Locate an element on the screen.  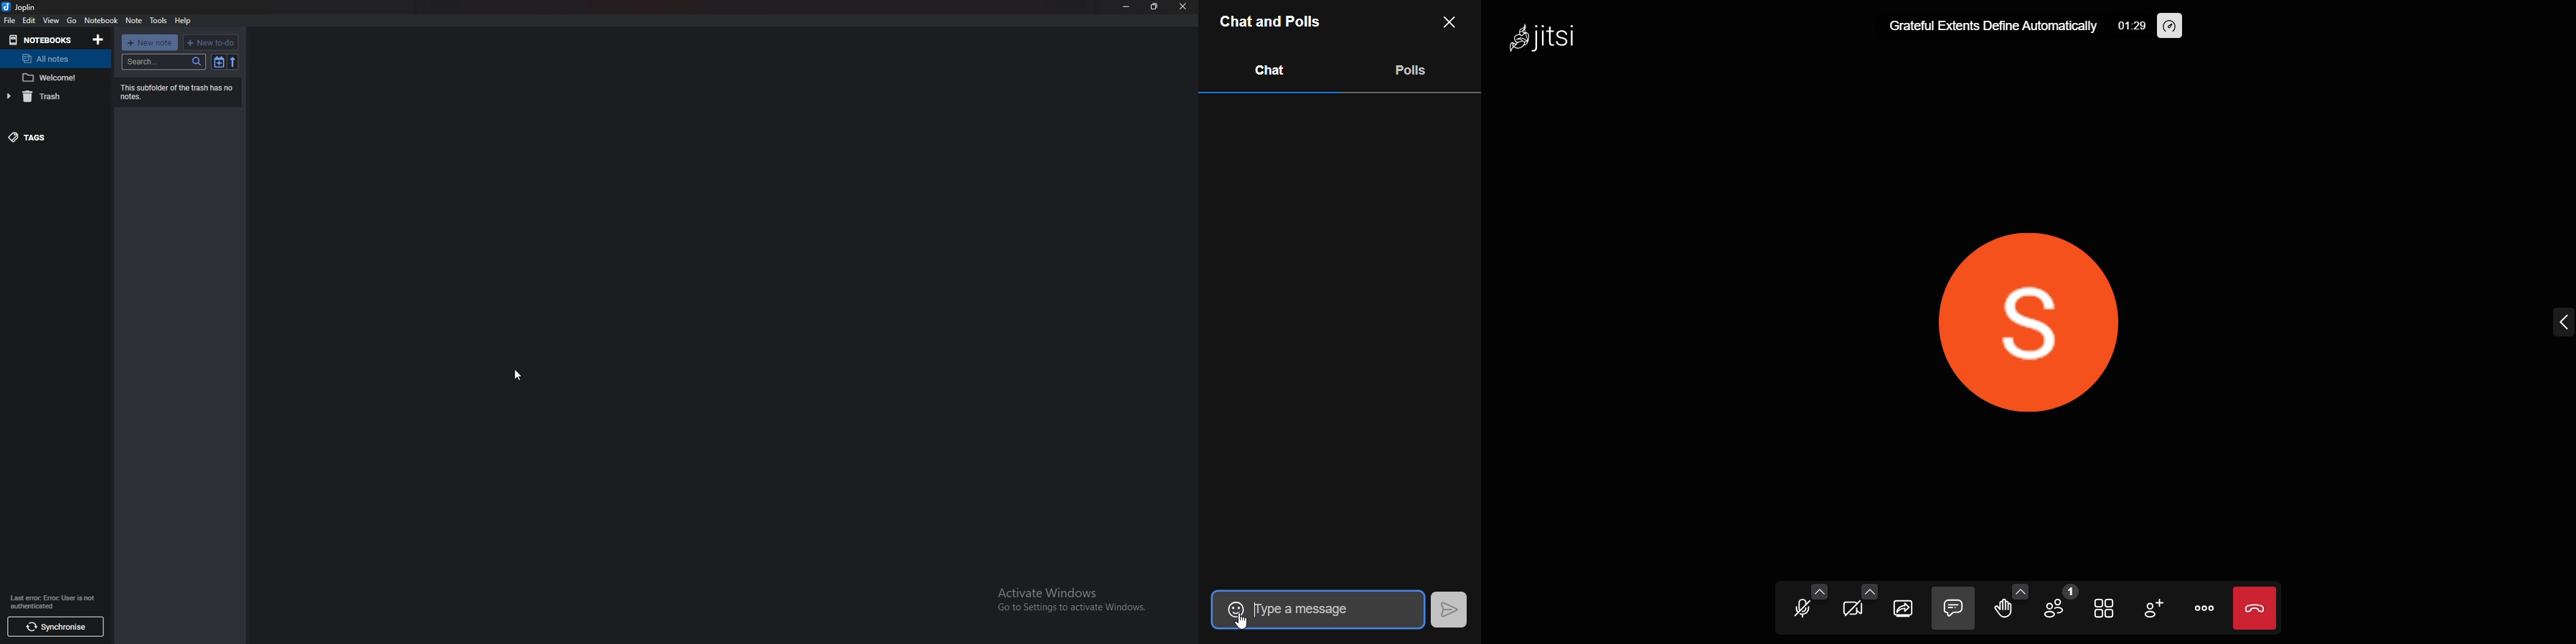
chats and pols is located at coordinates (1272, 22).